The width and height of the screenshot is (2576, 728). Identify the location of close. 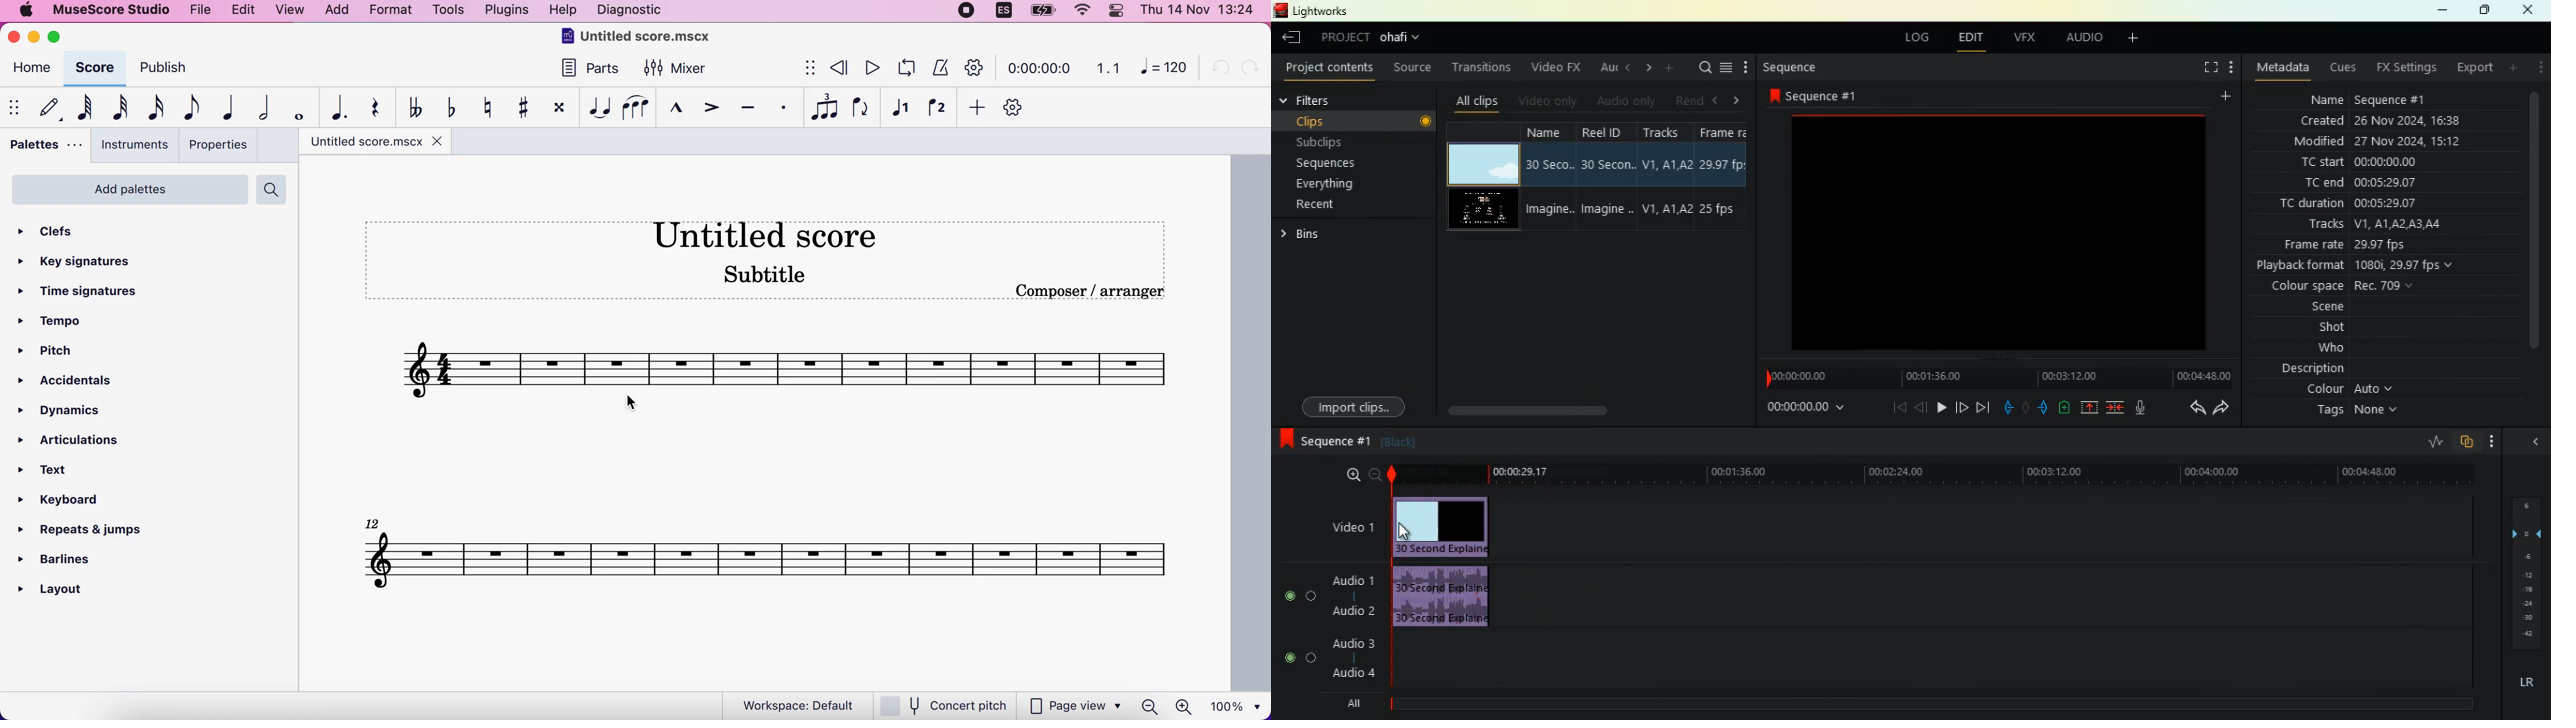
(2528, 10).